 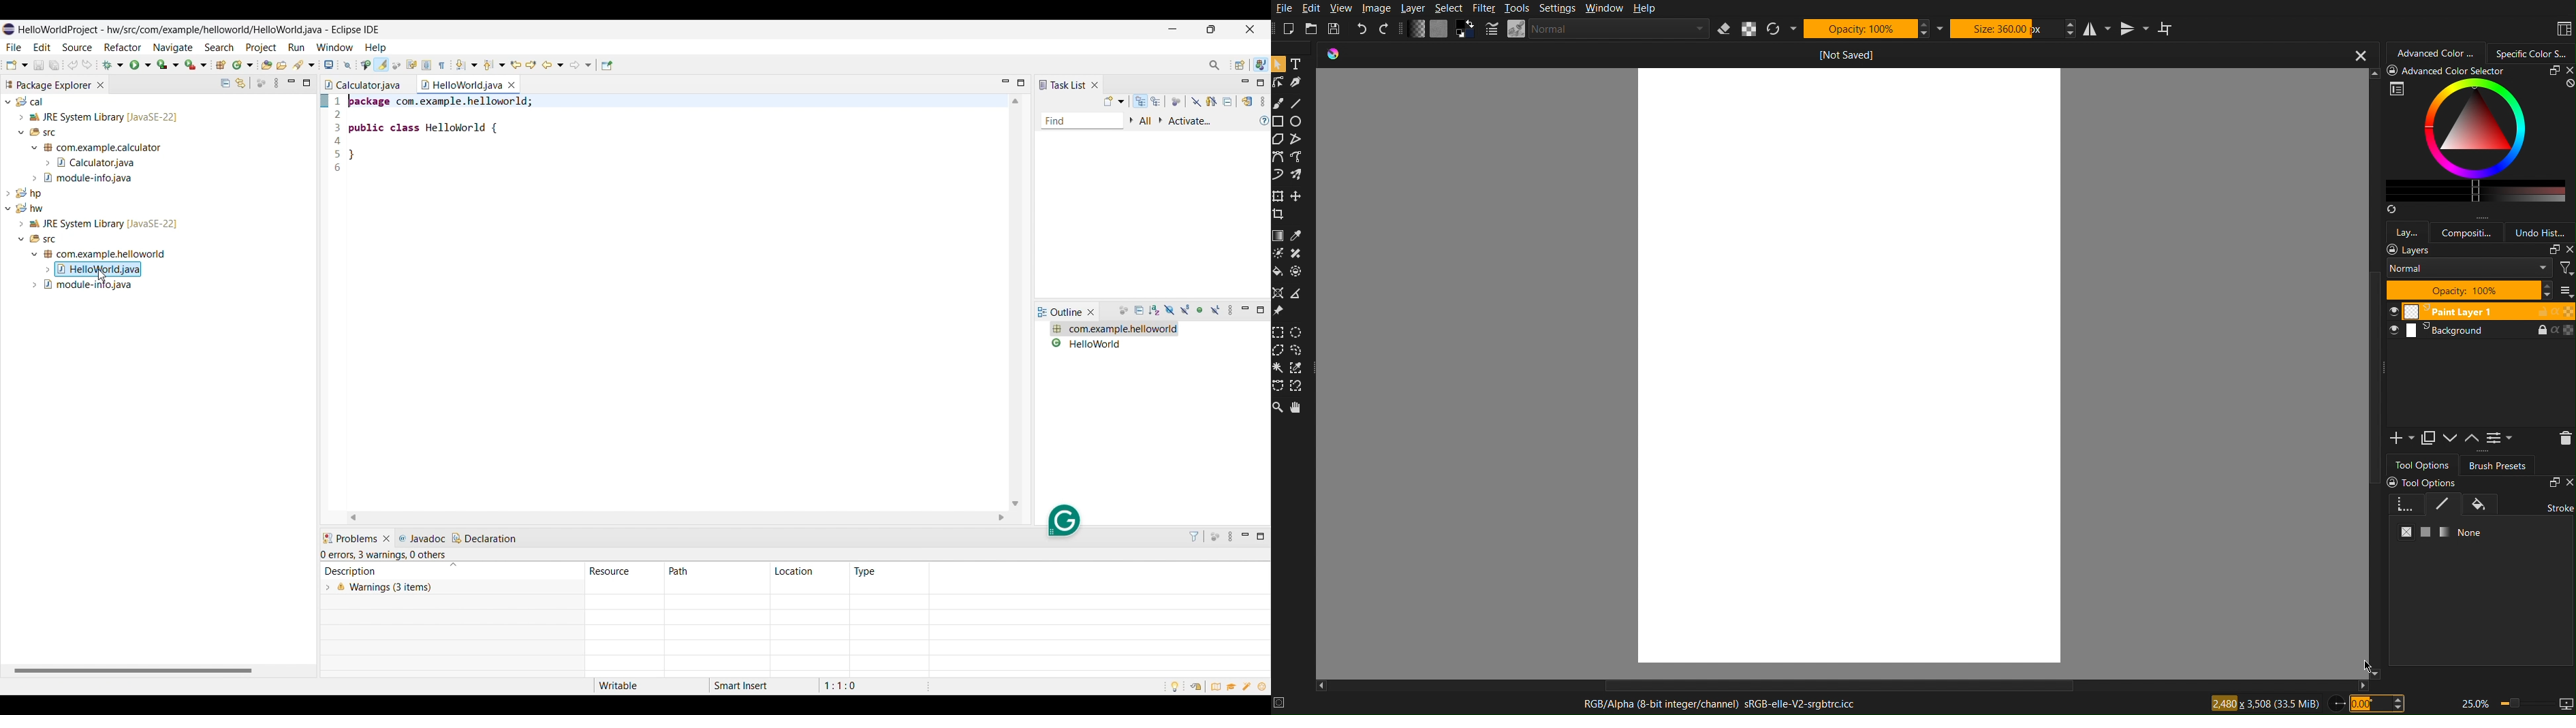 What do you see at coordinates (1295, 293) in the screenshot?
I see `Measure Tool` at bounding box center [1295, 293].